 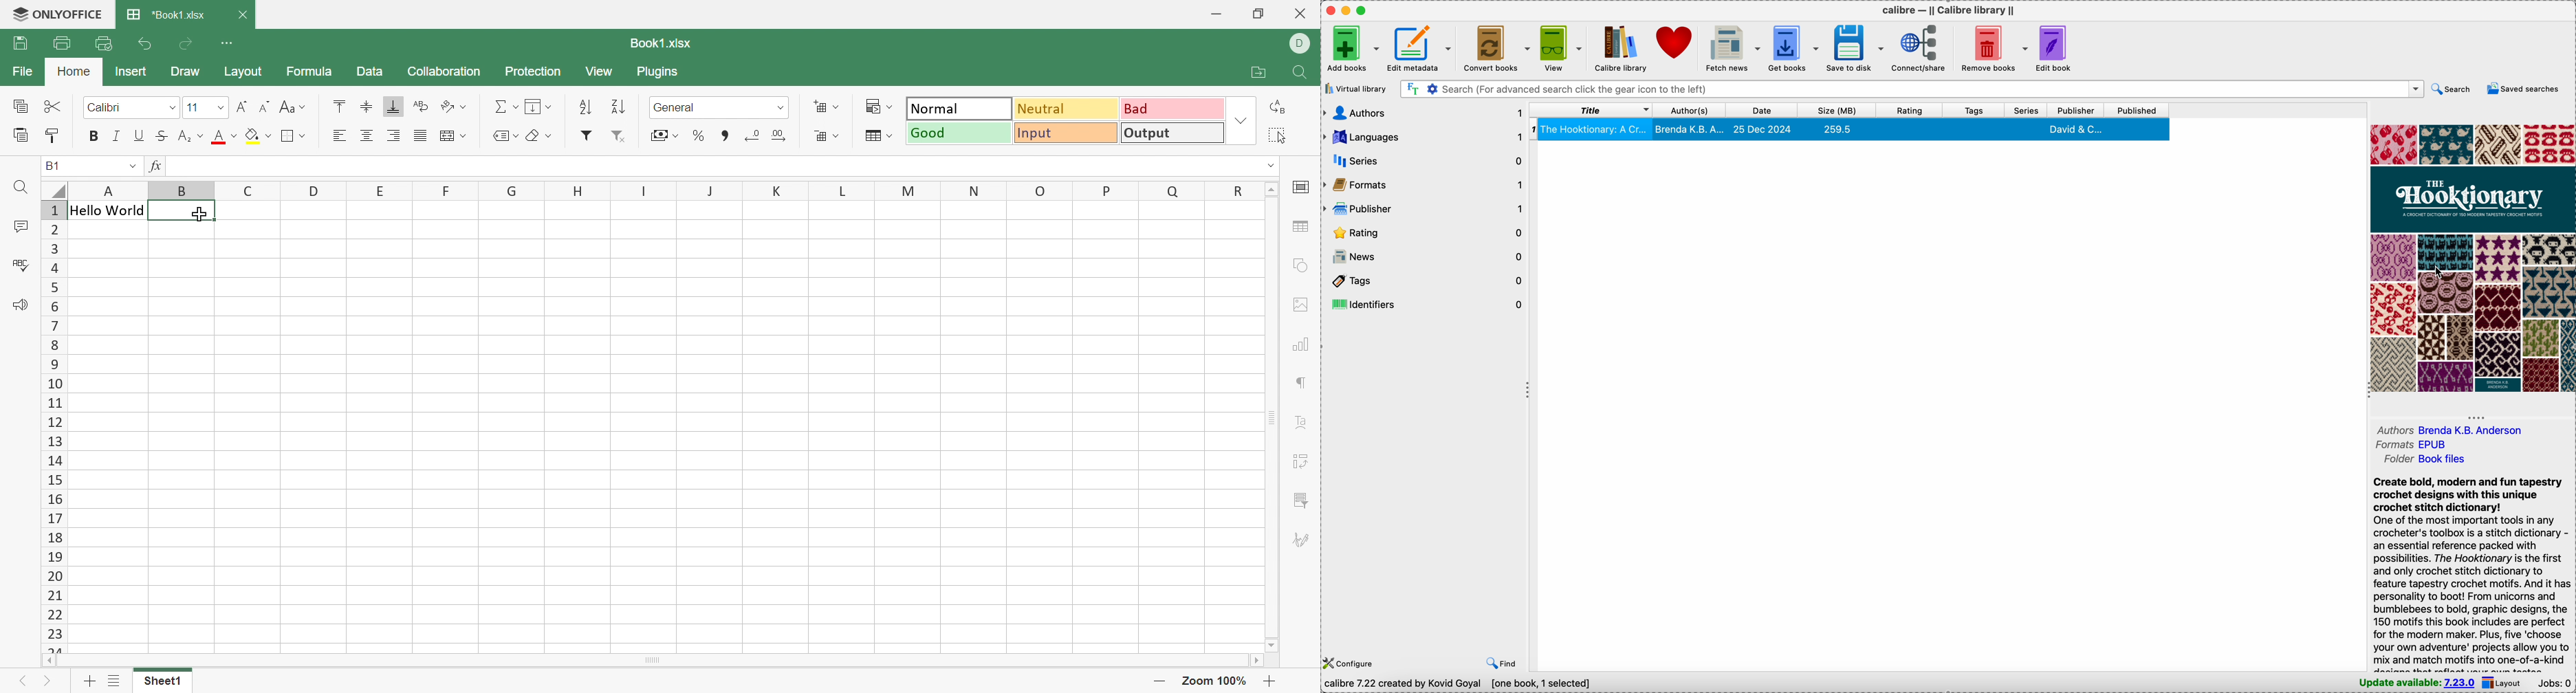 I want to click on Zoom out, so click(x=1159, y=679).